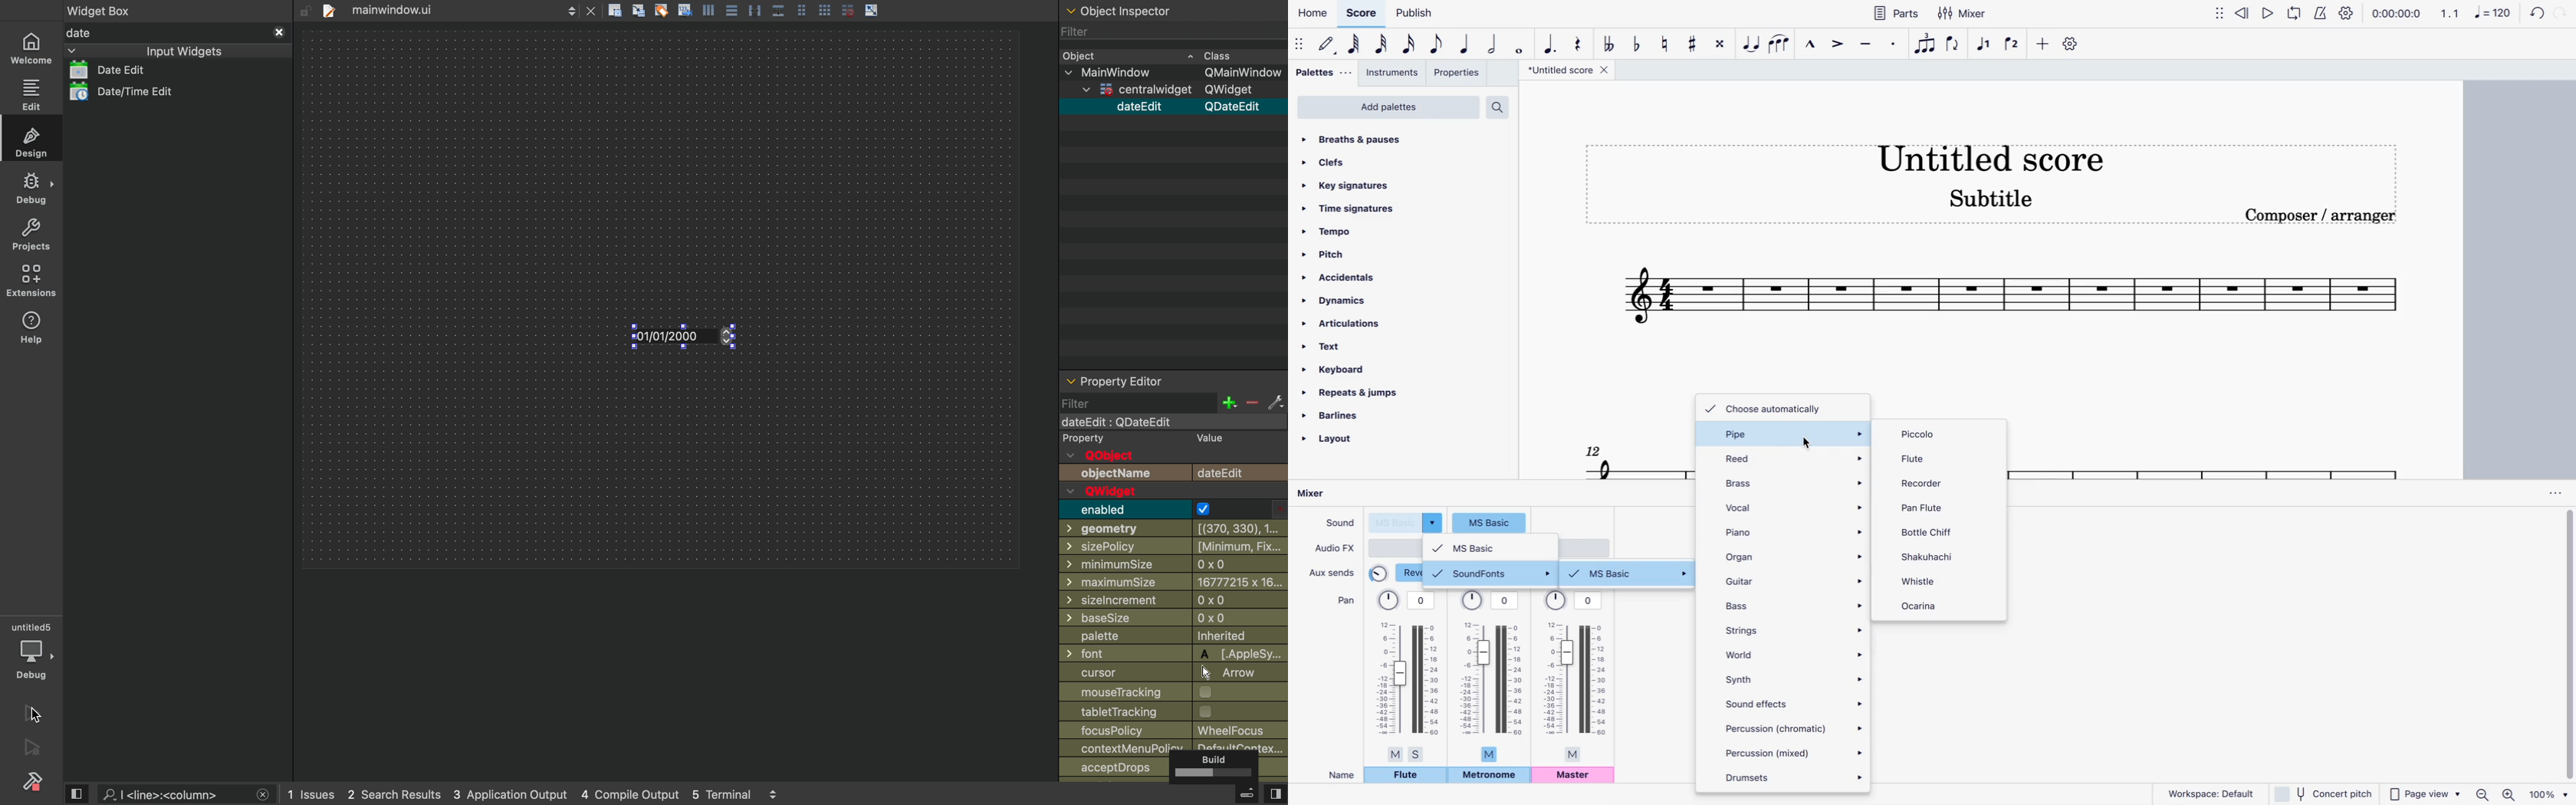 This screenshot has width=2576, height=812. Describe the element at coordinates (1927, 583) in the screenshot. I see `whistle` at that location.